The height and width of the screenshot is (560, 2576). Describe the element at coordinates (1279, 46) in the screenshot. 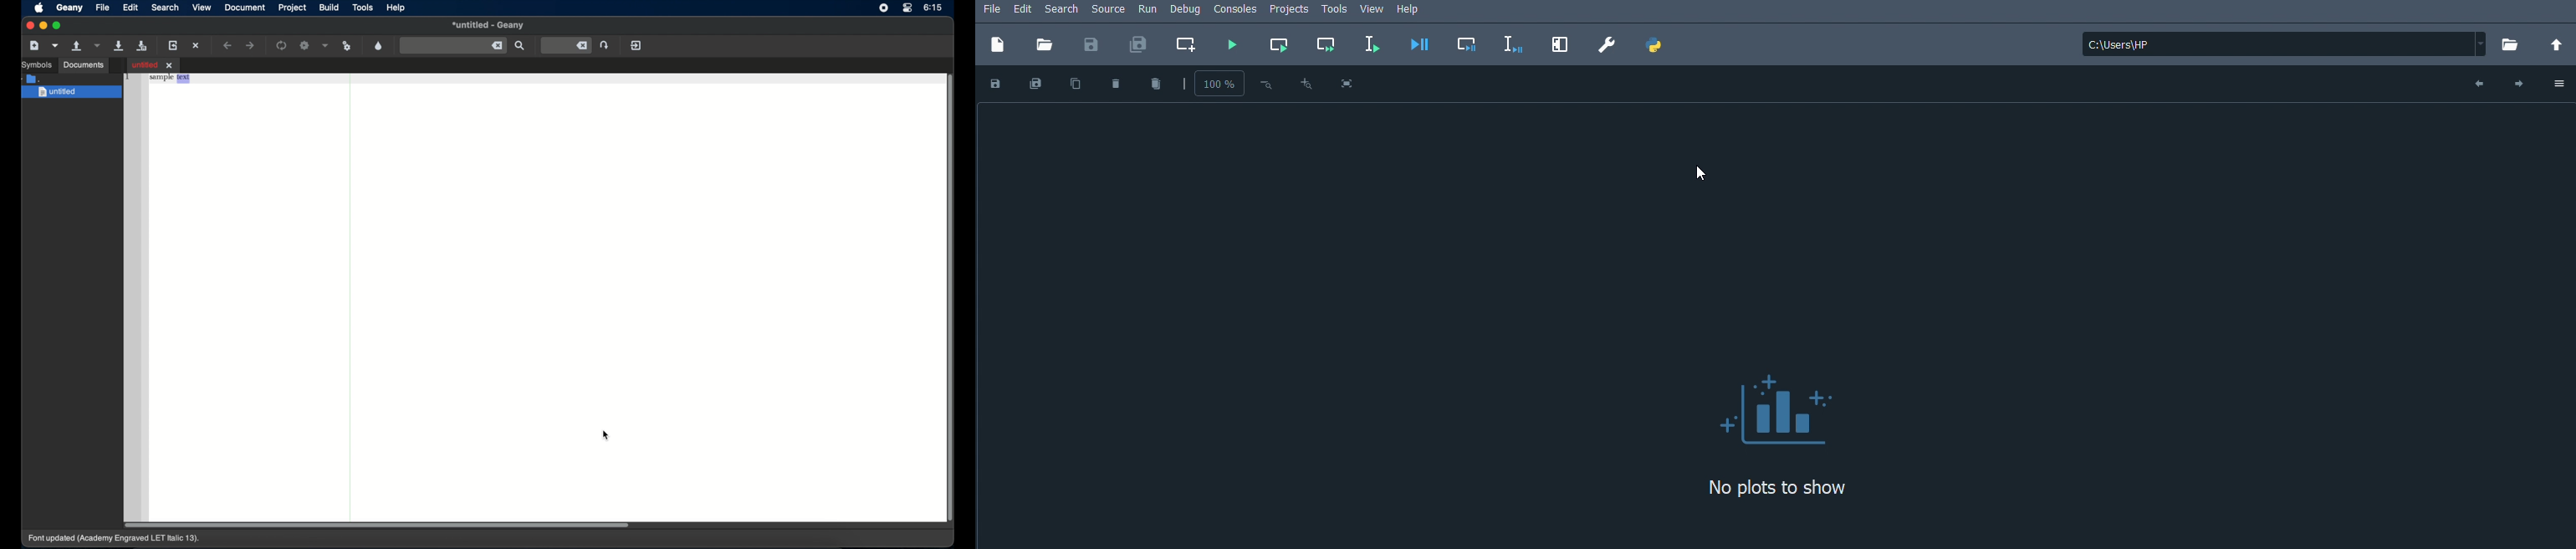

I see `Run current cell` at that location.